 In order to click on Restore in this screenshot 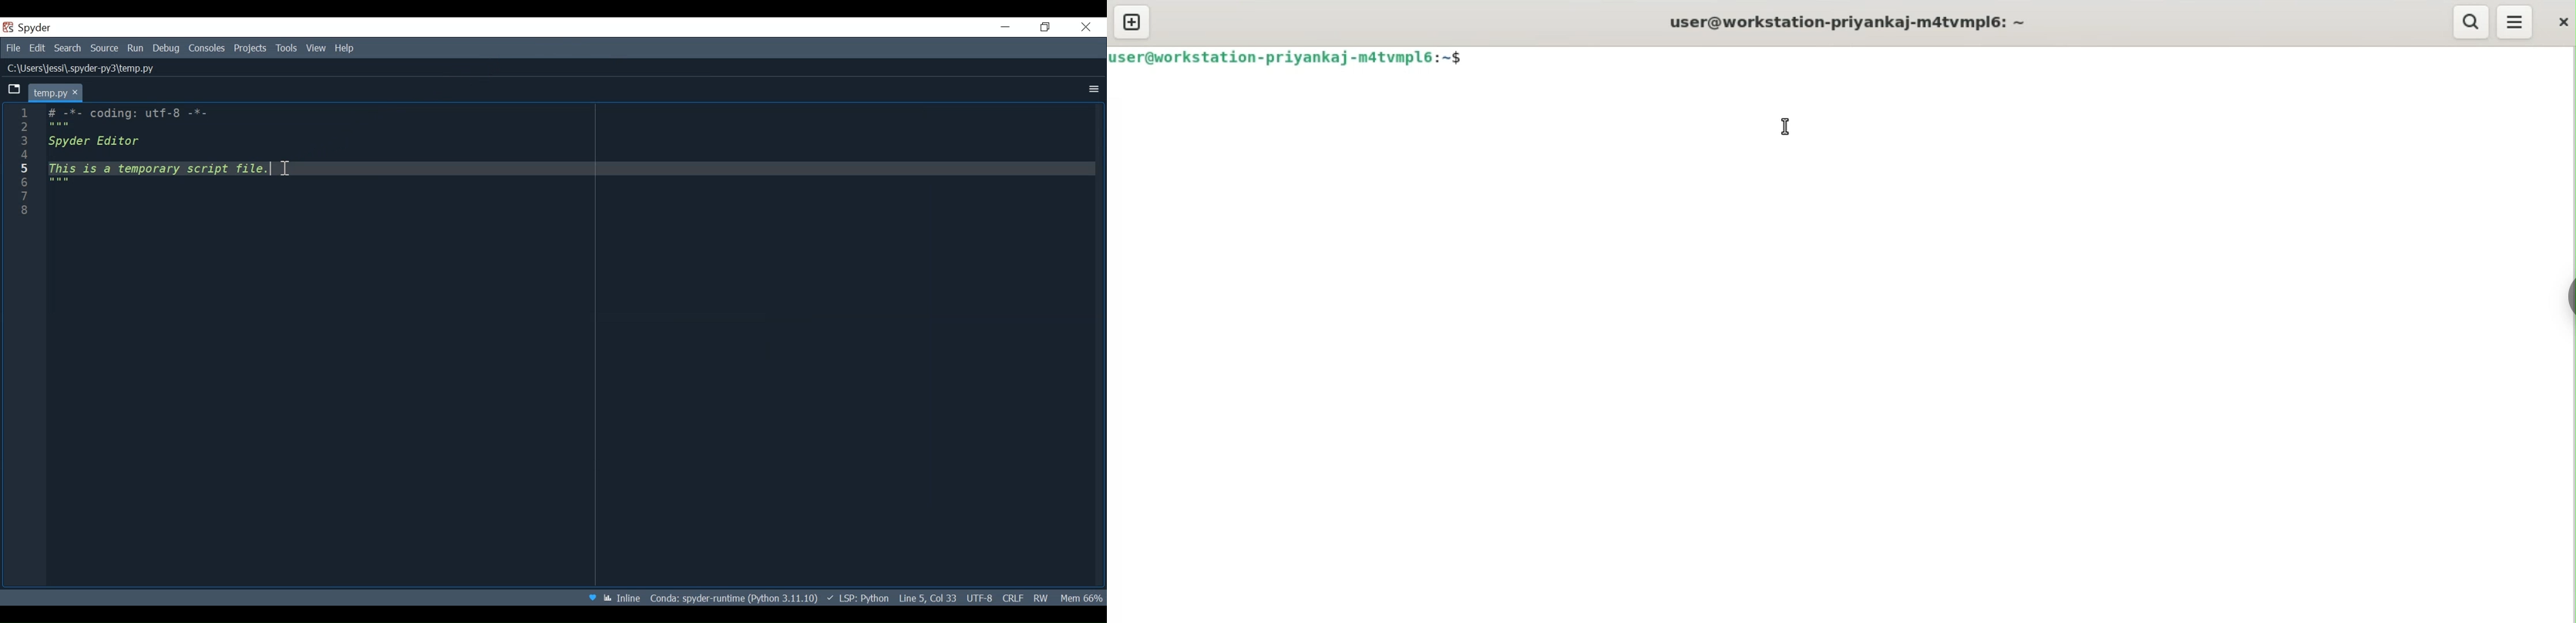, I will do `click(1044, 27)`.